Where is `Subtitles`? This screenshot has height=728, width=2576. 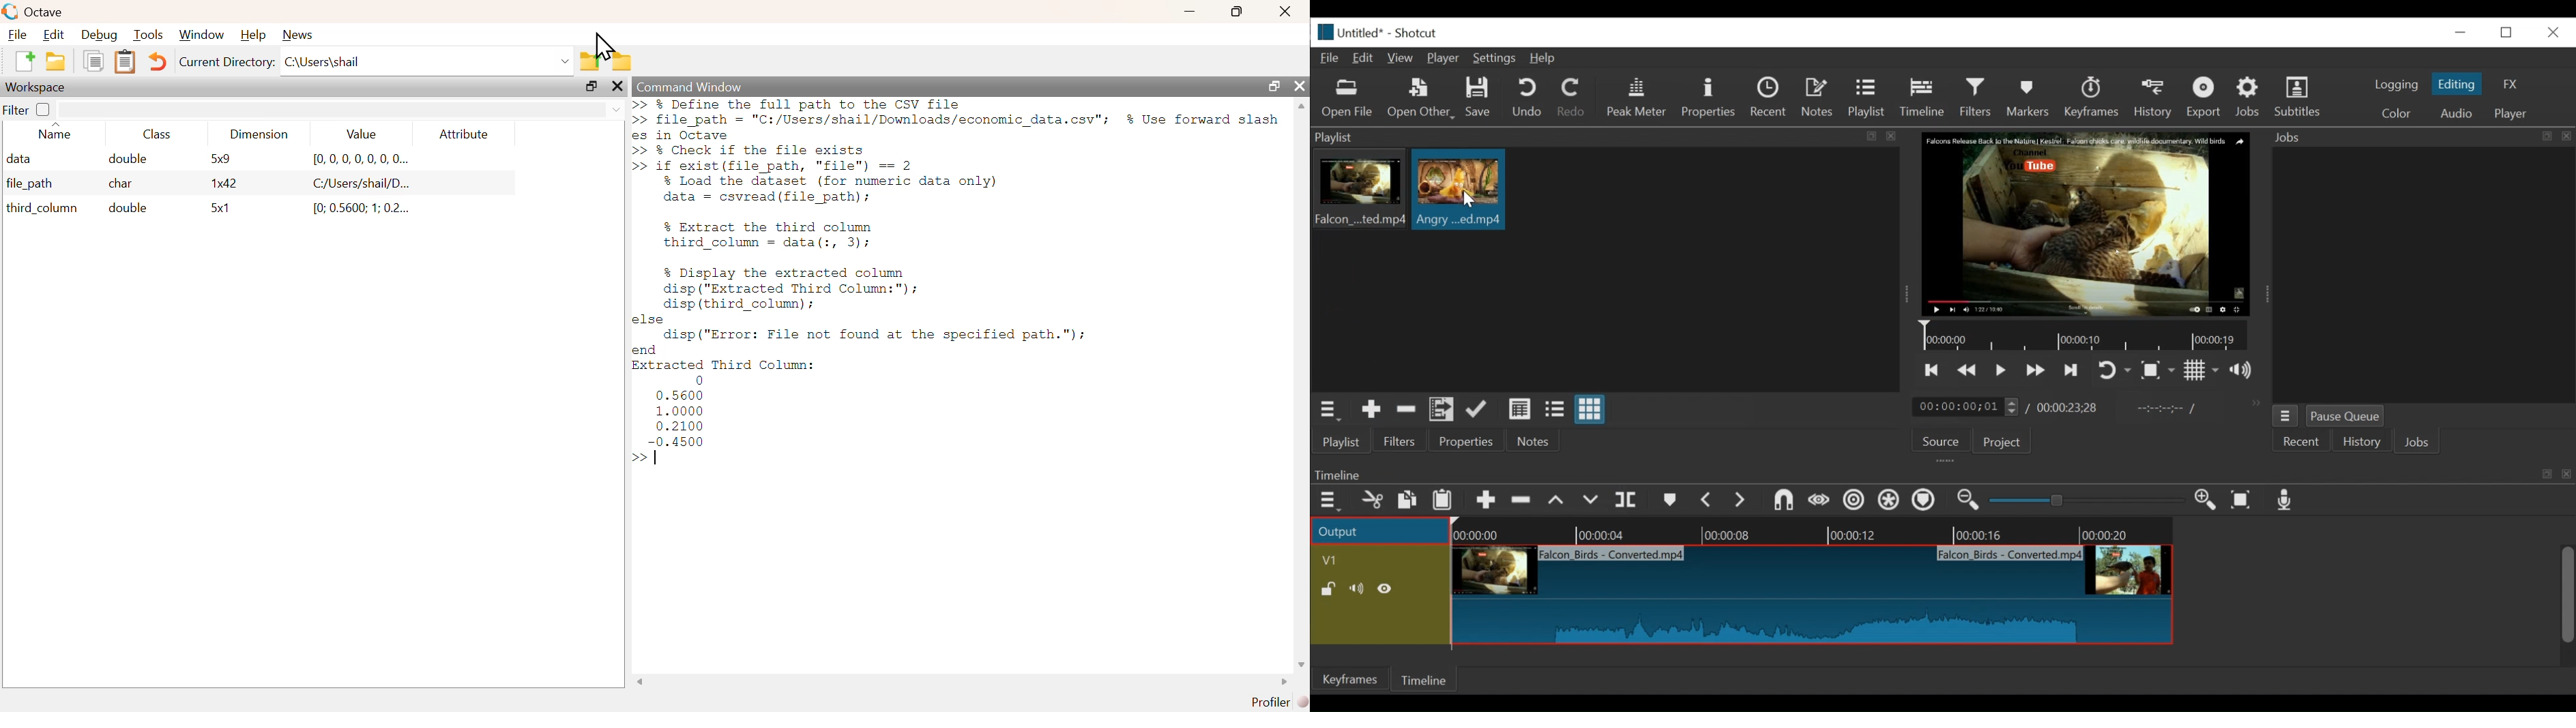 Subtitles is located at coordinates (2298, 97).